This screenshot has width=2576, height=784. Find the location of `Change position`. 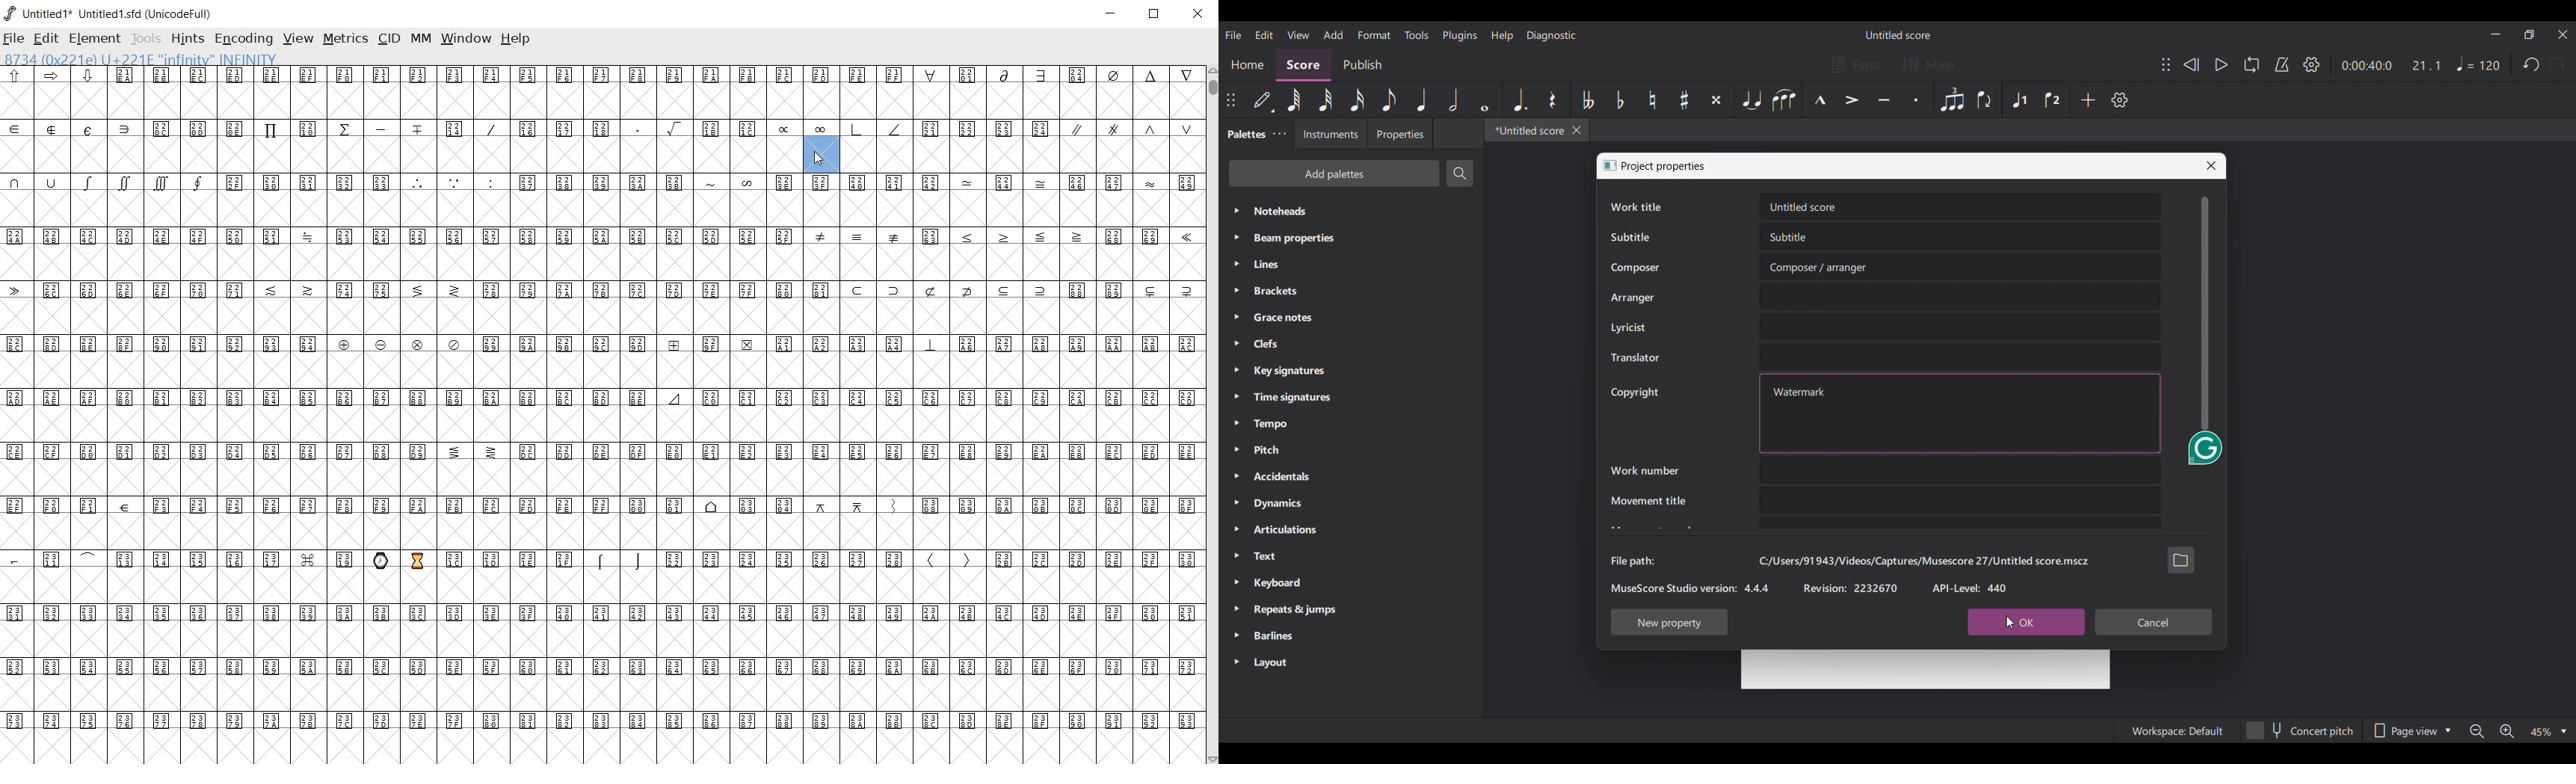

Change position is located at coordinates (1231, 100).